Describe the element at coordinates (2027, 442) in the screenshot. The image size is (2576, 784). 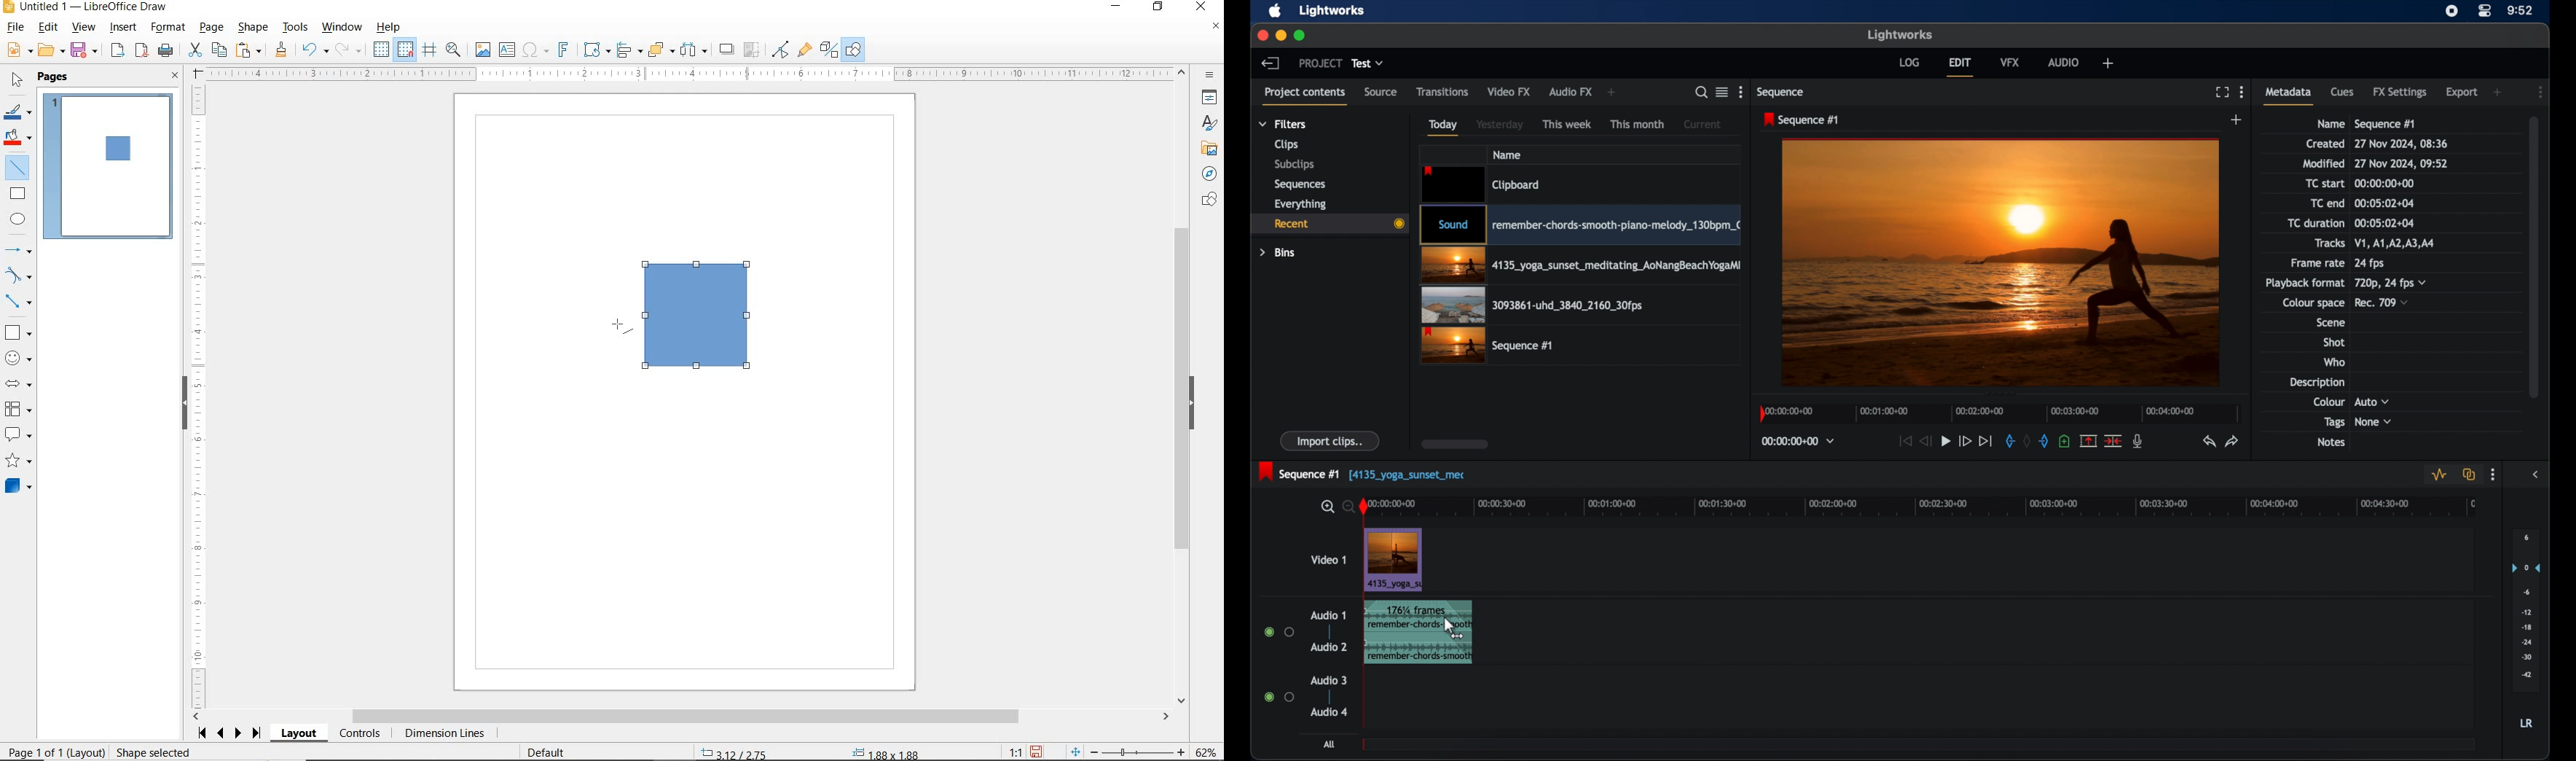
I see `clear marks` at that location.